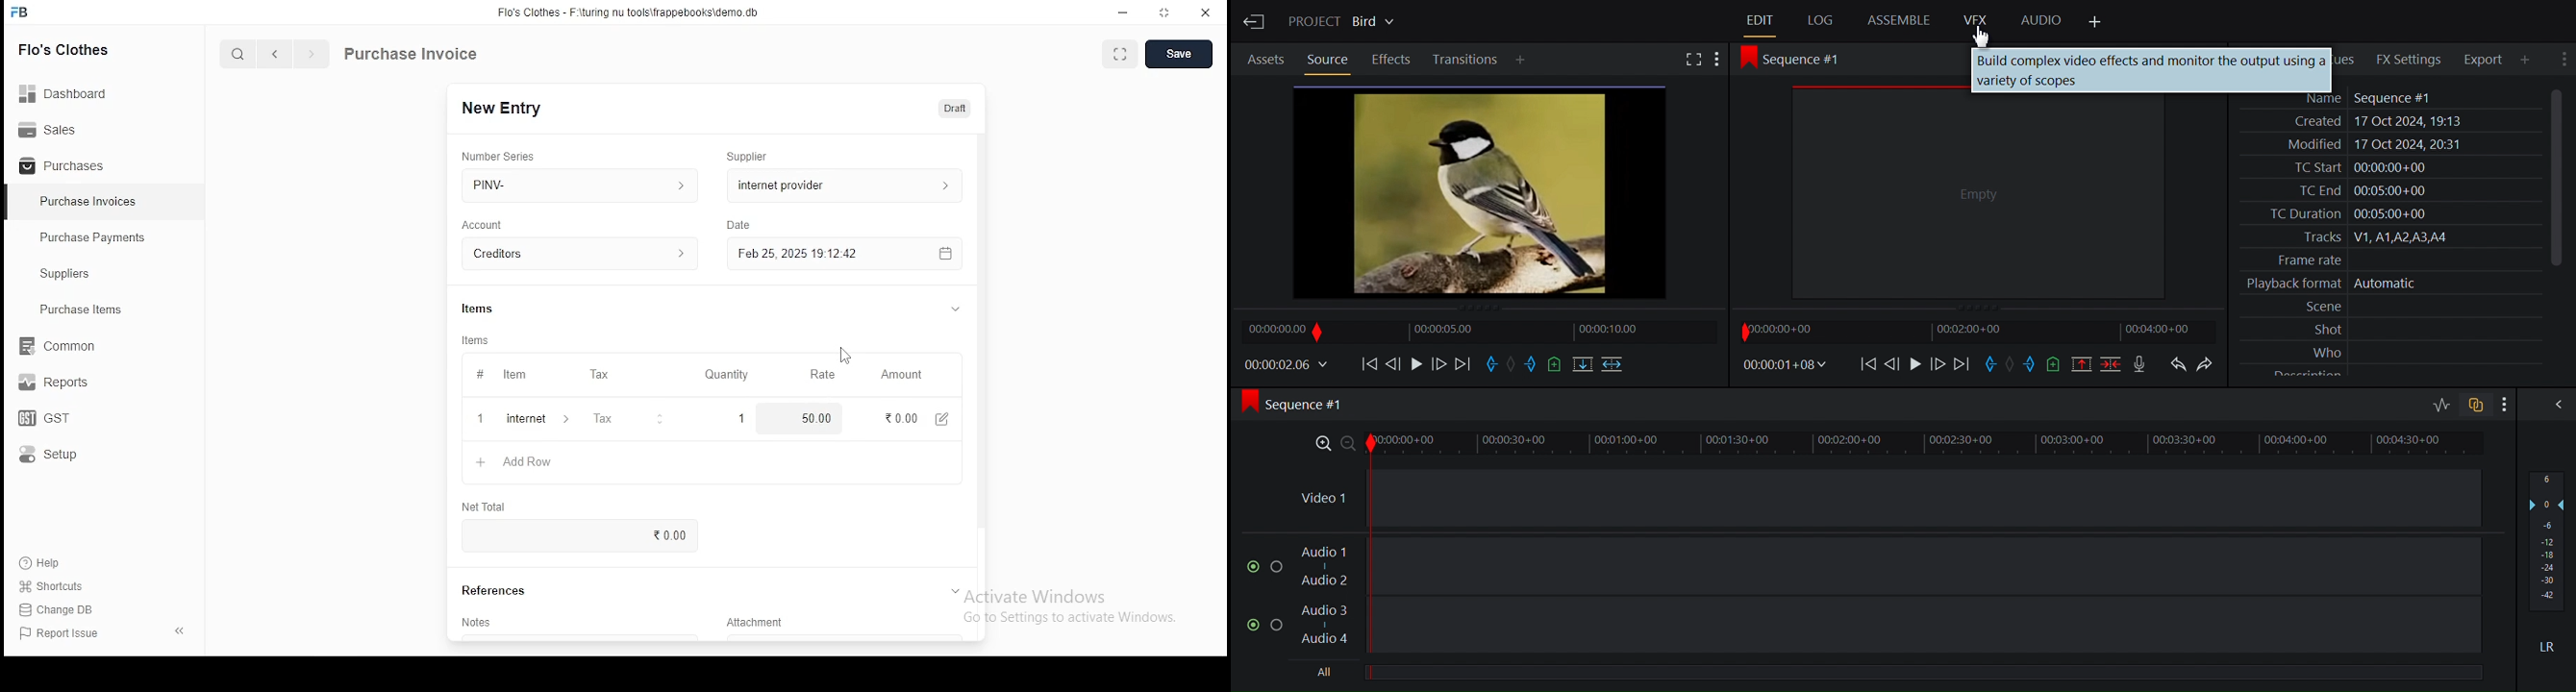 Image resolution: width=2576 pixels, height=700 pixels. Describe the element at coordinates (495, 591) in the screenshot. I see `references` at that location.